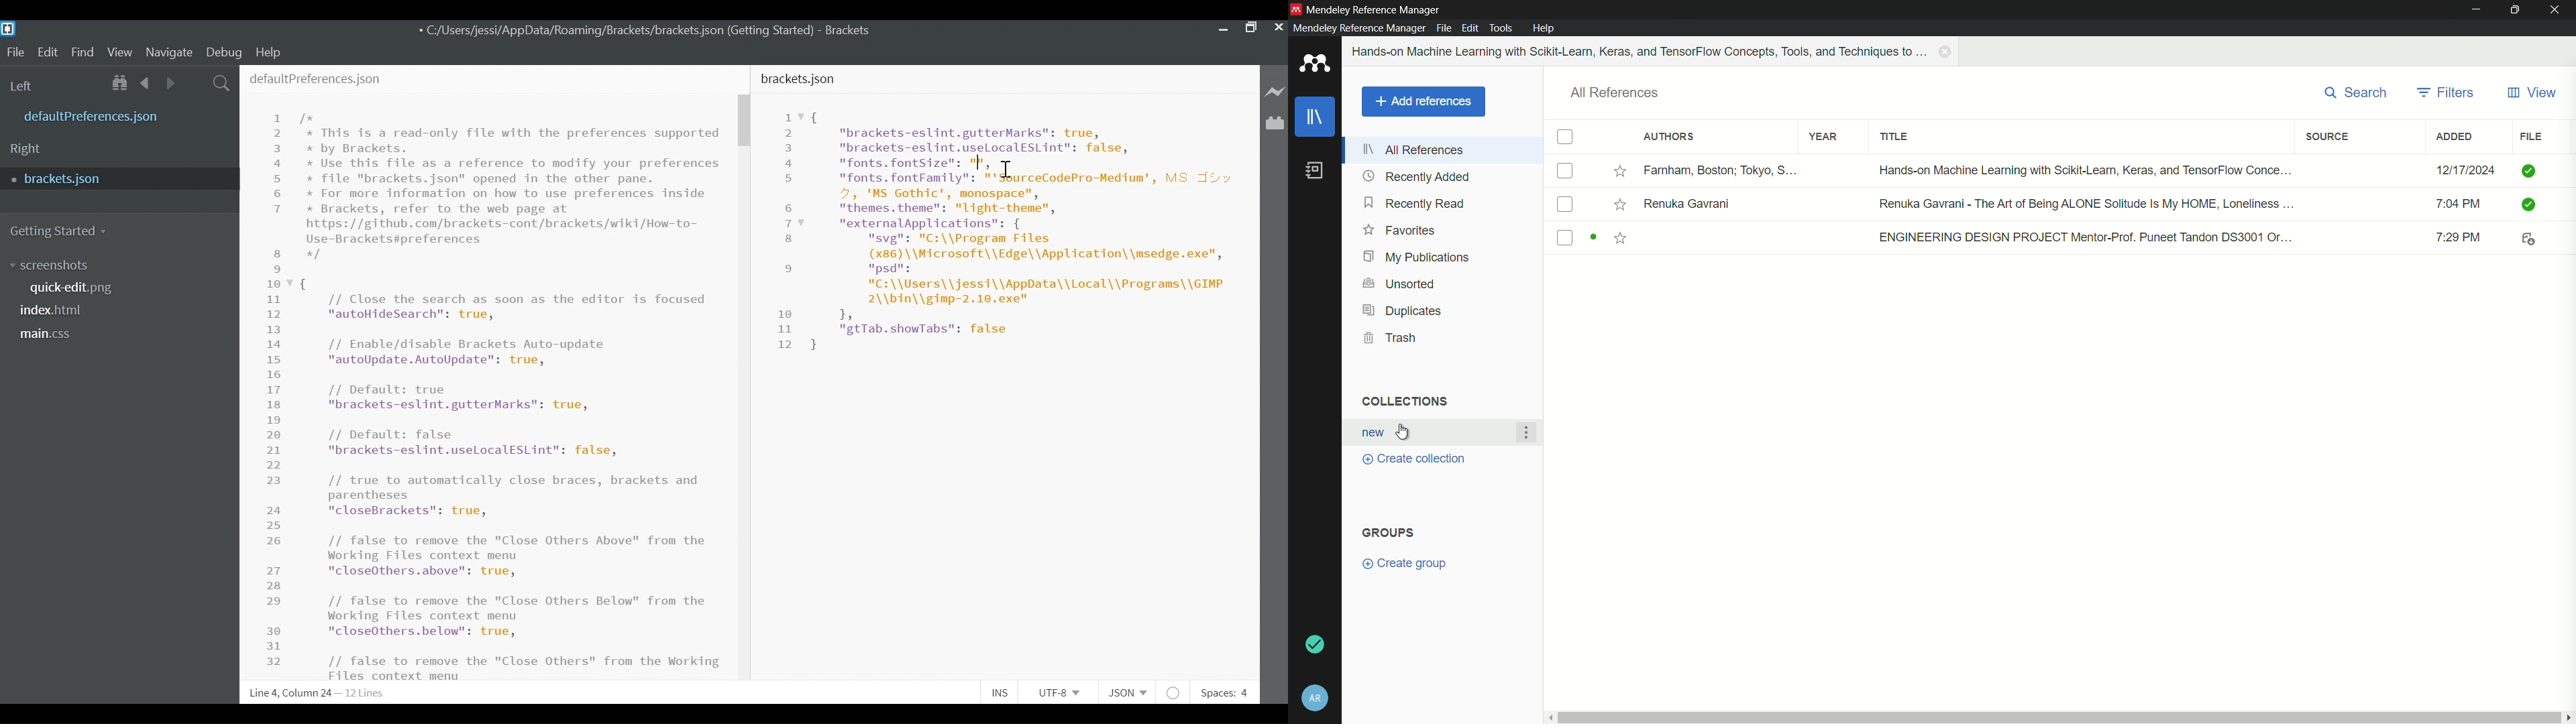 The height and width of the screenshot is (728, 2576). I want to click on index.html file, so click(57, 312).